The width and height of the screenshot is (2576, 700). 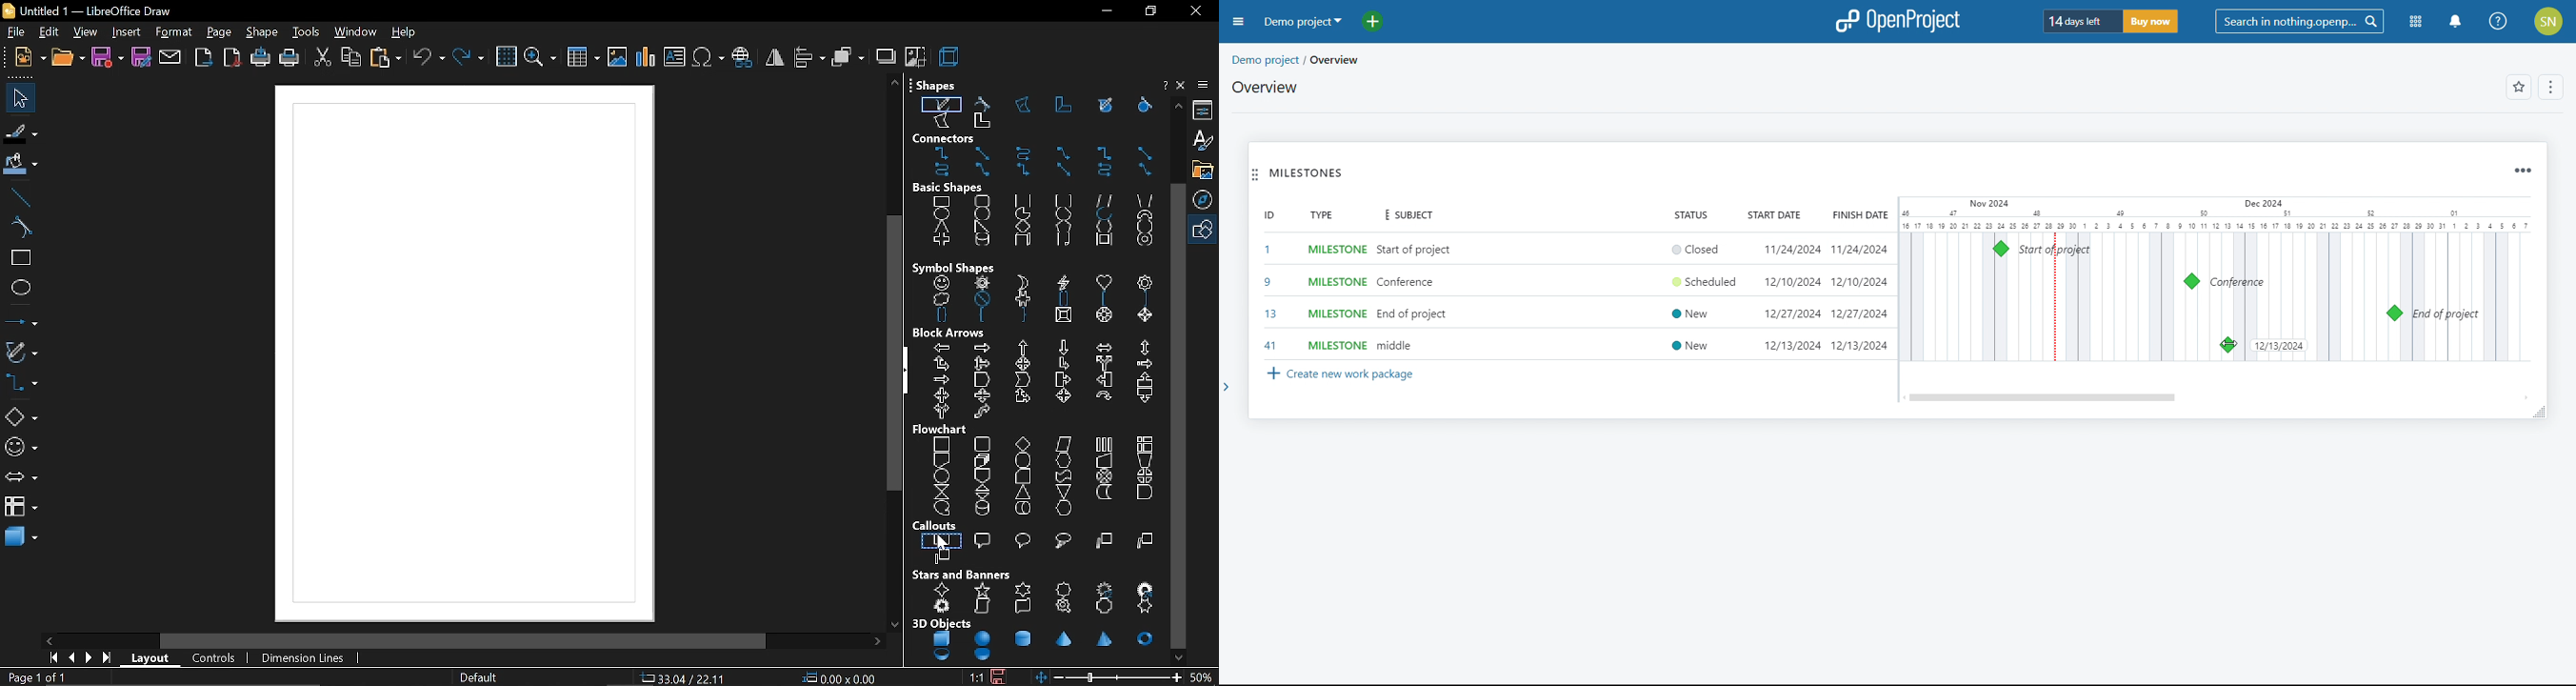 What do you see at coordinates (1021, 606) in the screenshot?
I see `horizontal scroll` at bounding box center [1021, 606].